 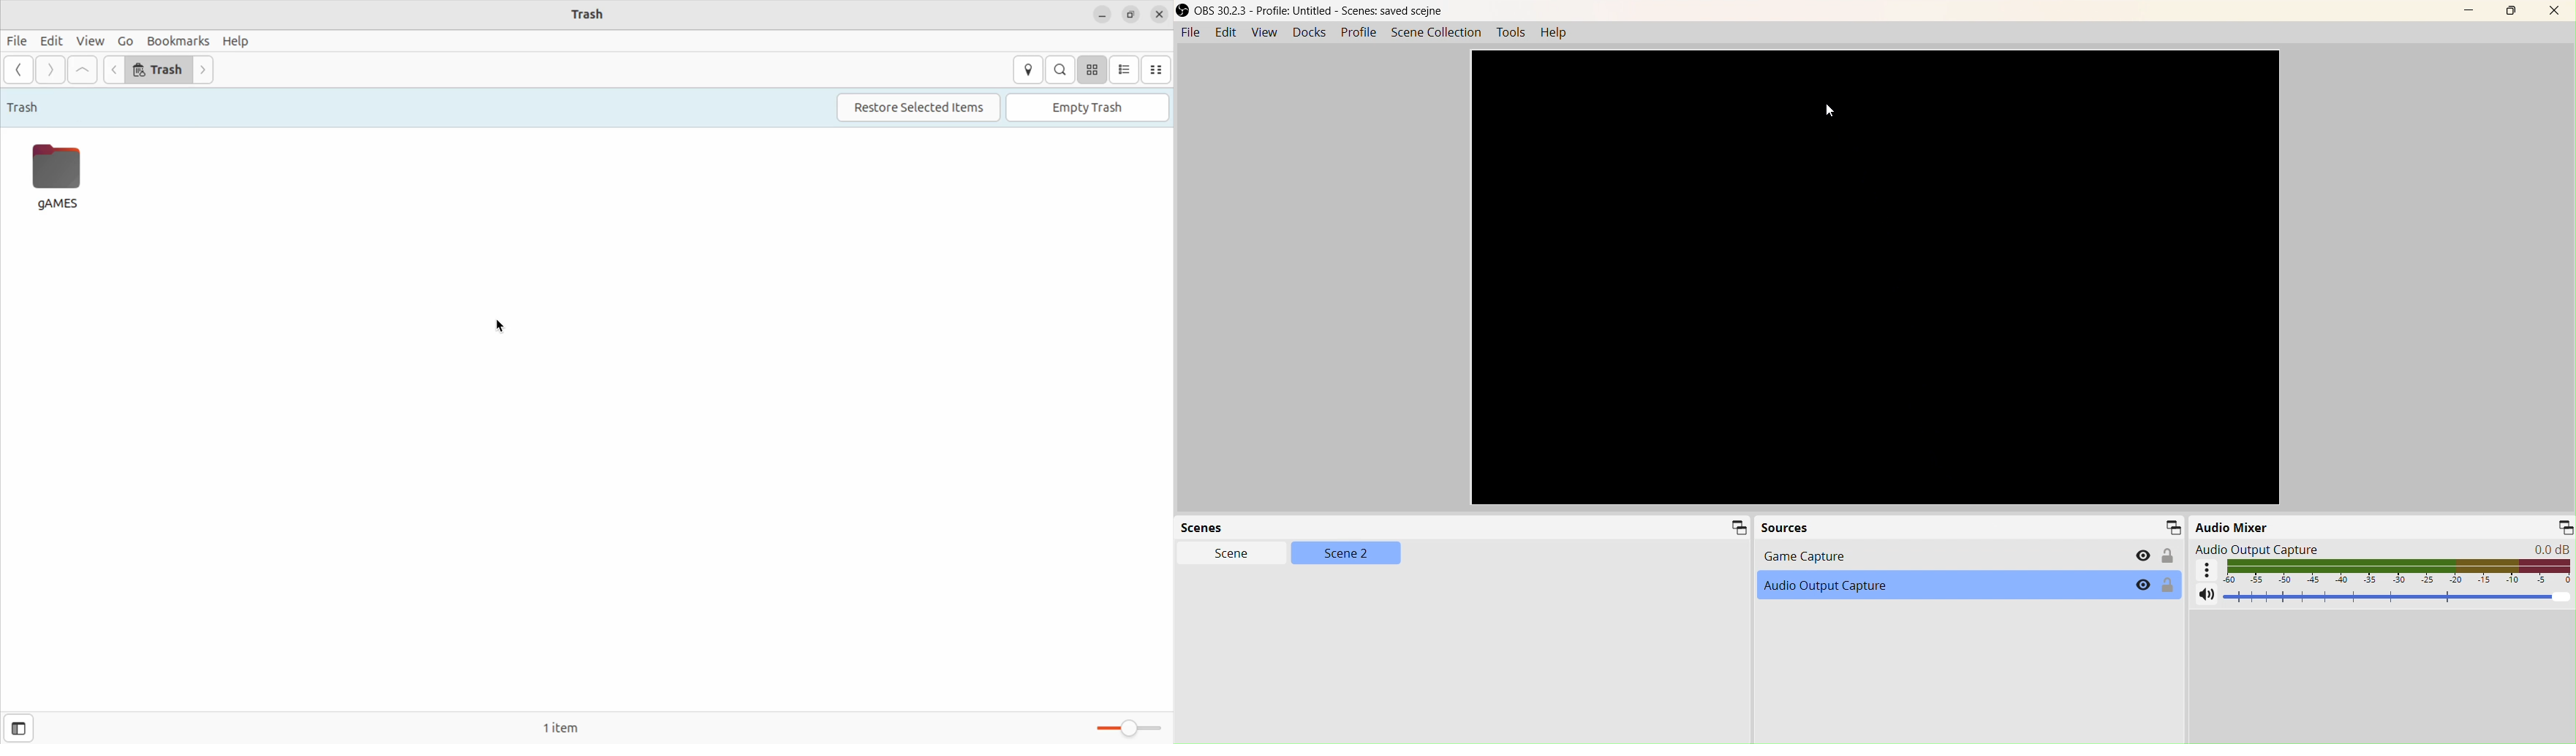 What do you see at coordinates (1191, 34) in the screenshot?
I see `File` at bounding box center [1191, 34].